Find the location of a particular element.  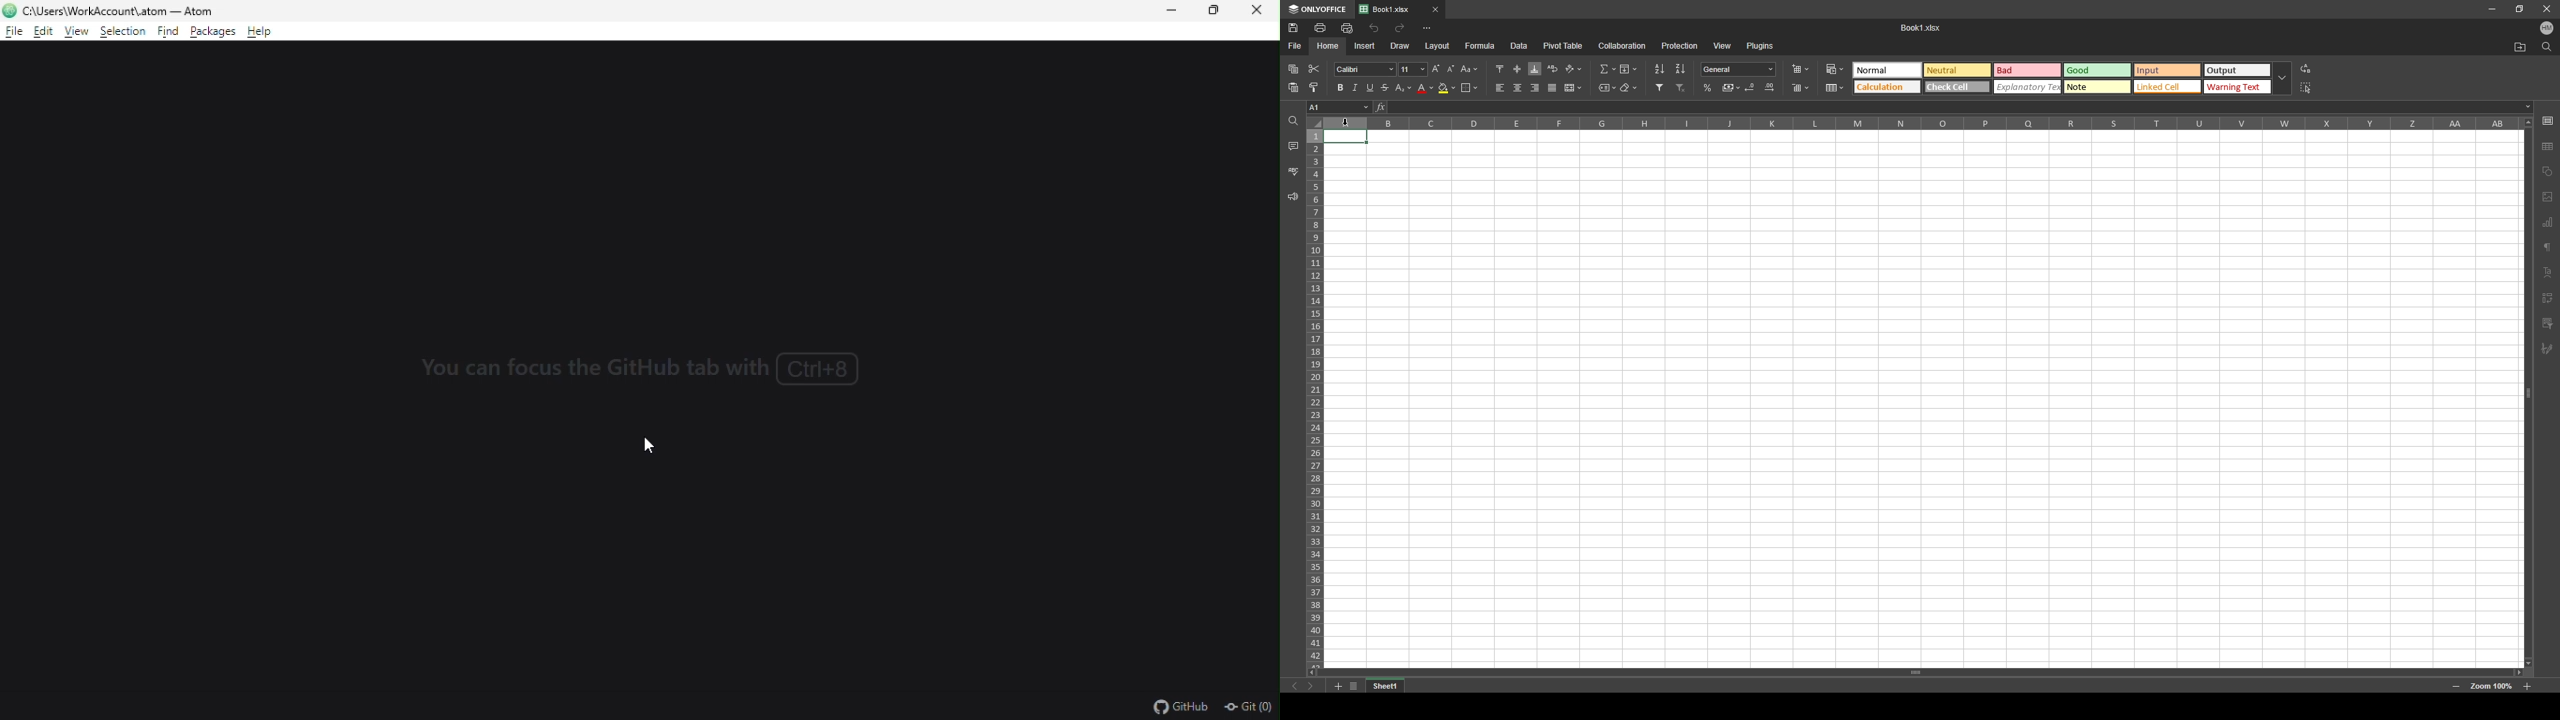

edit is located at coordinates (45, 32).